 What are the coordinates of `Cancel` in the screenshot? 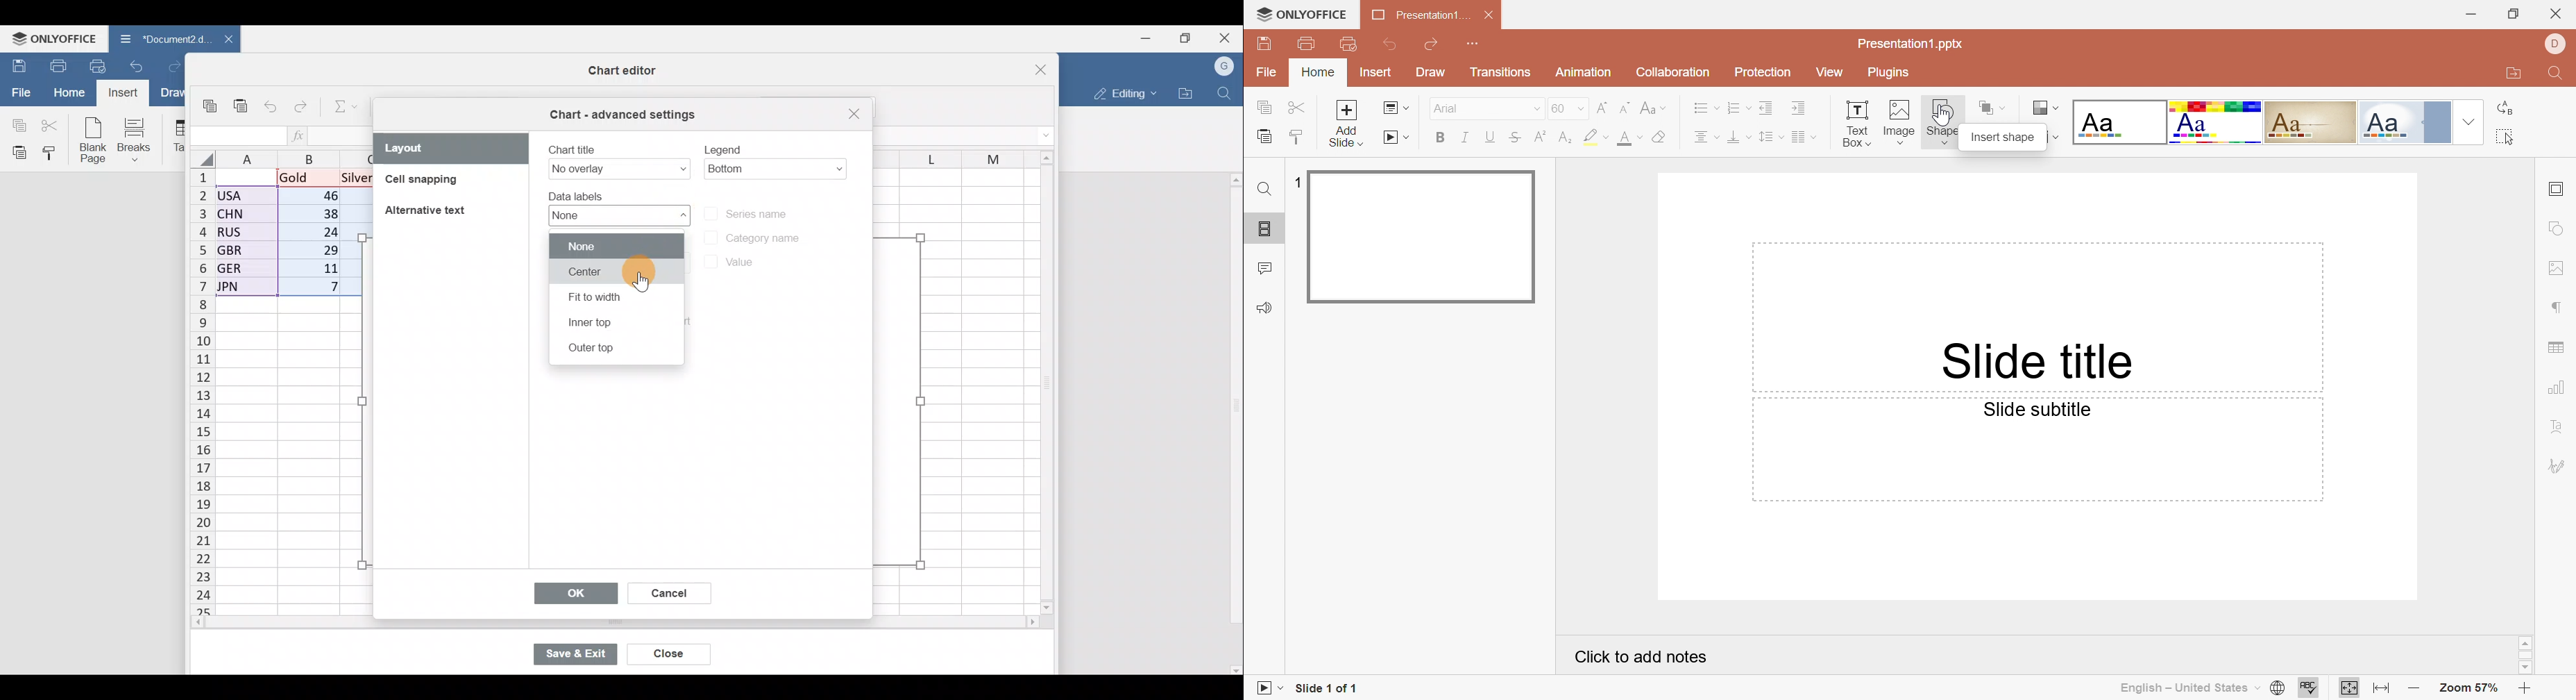 It's located at (667, 595).